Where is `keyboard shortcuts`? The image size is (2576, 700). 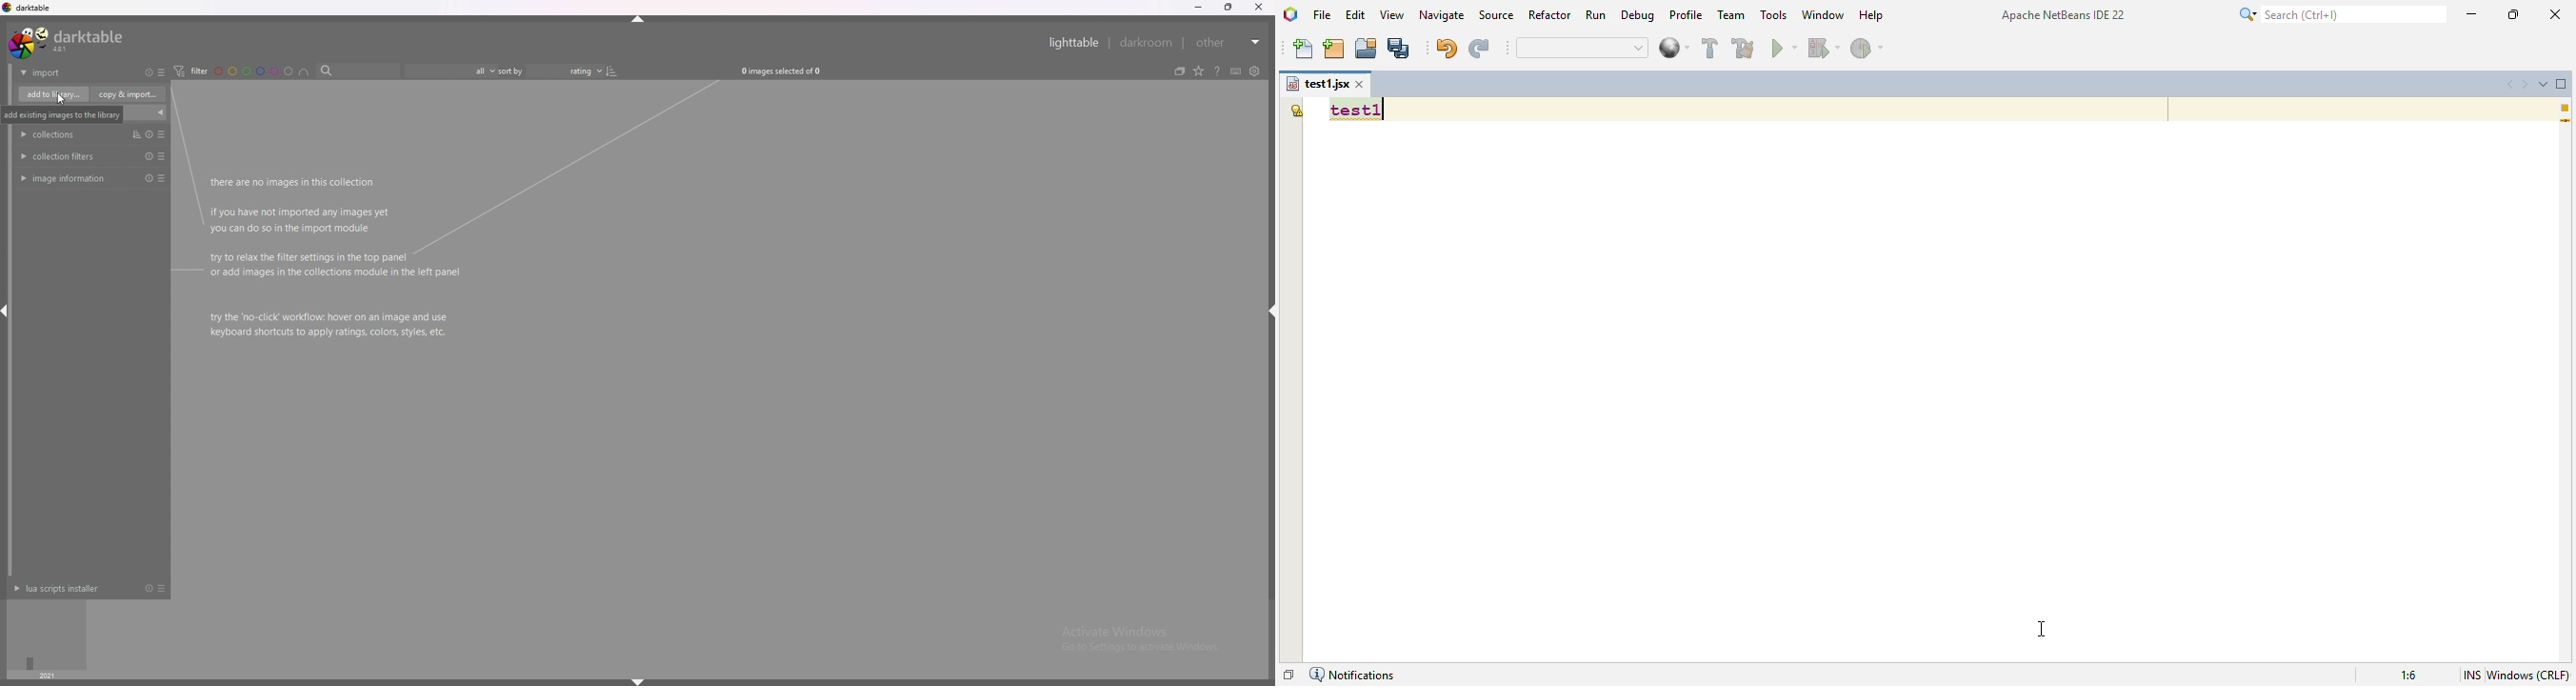
keyboard shortcuts is located at coordinates (1236, 72).